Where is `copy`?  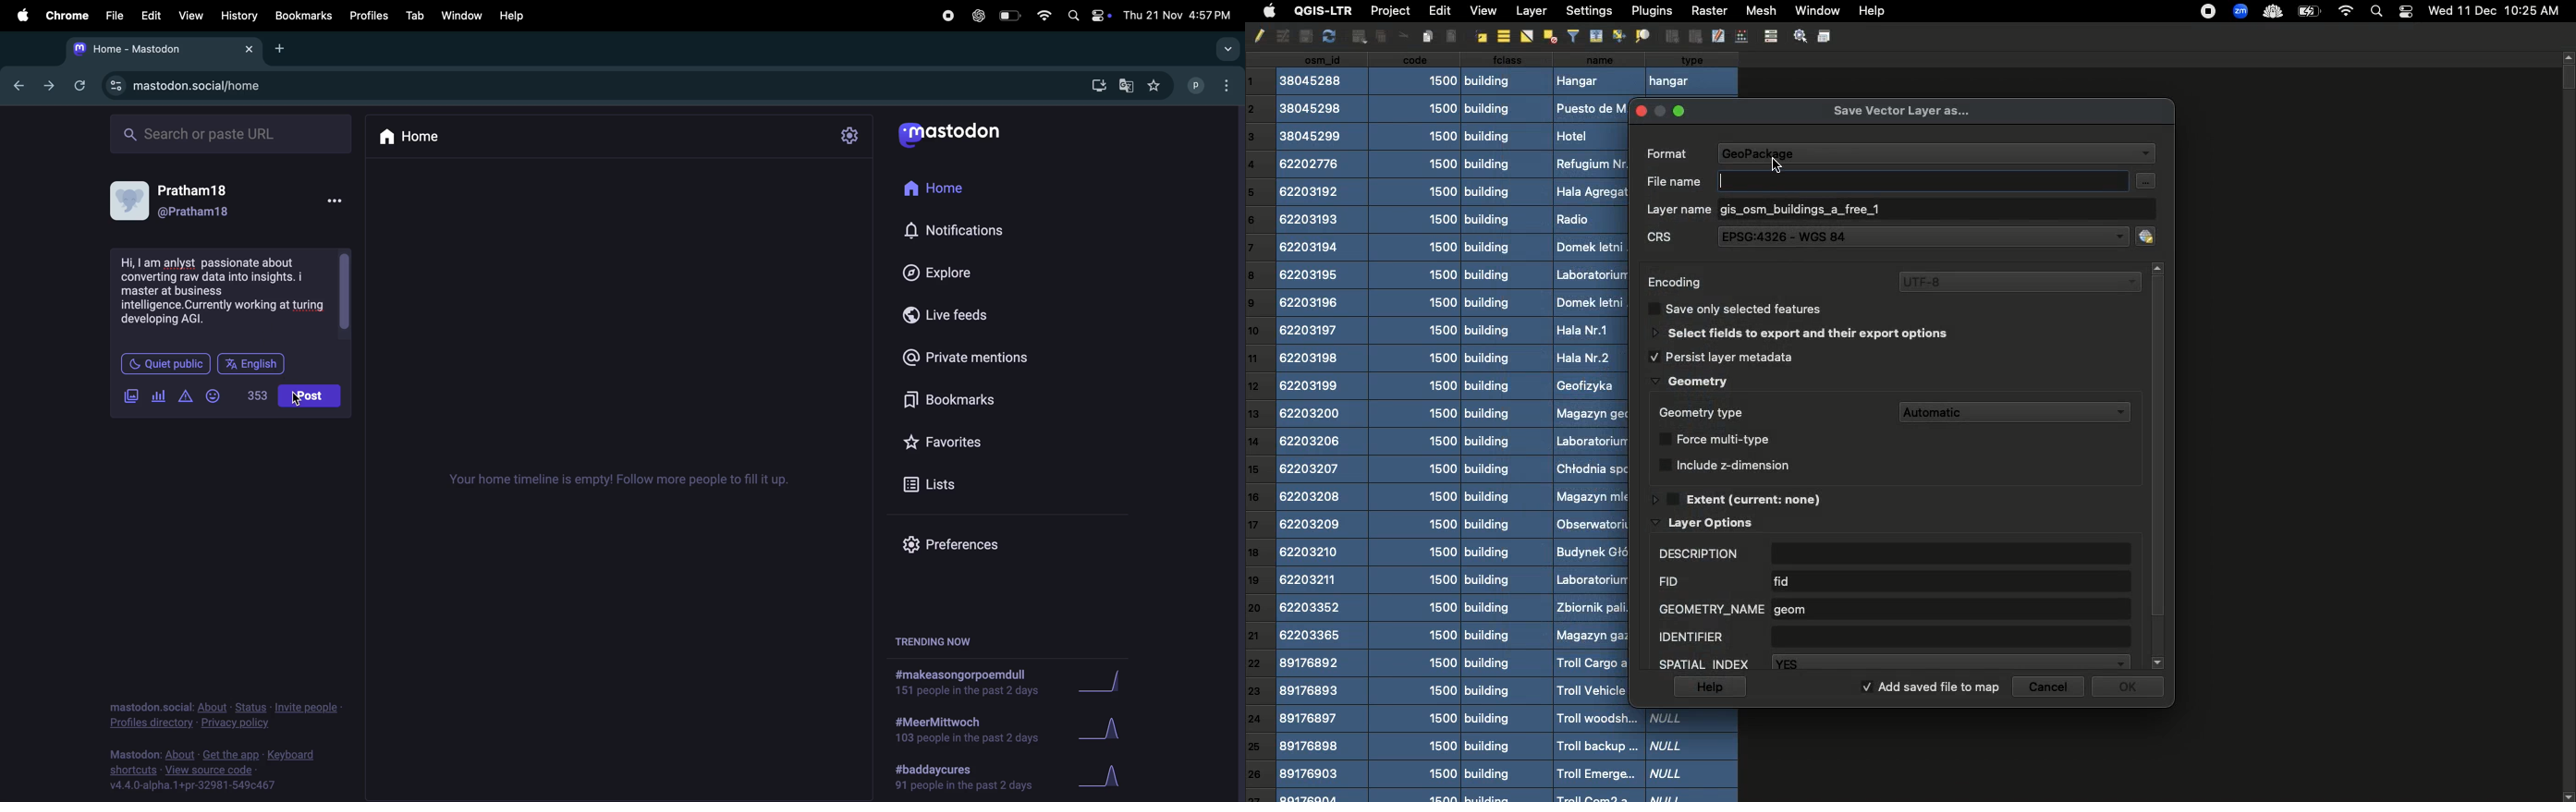 copy is located at coordinates (1302, 36).